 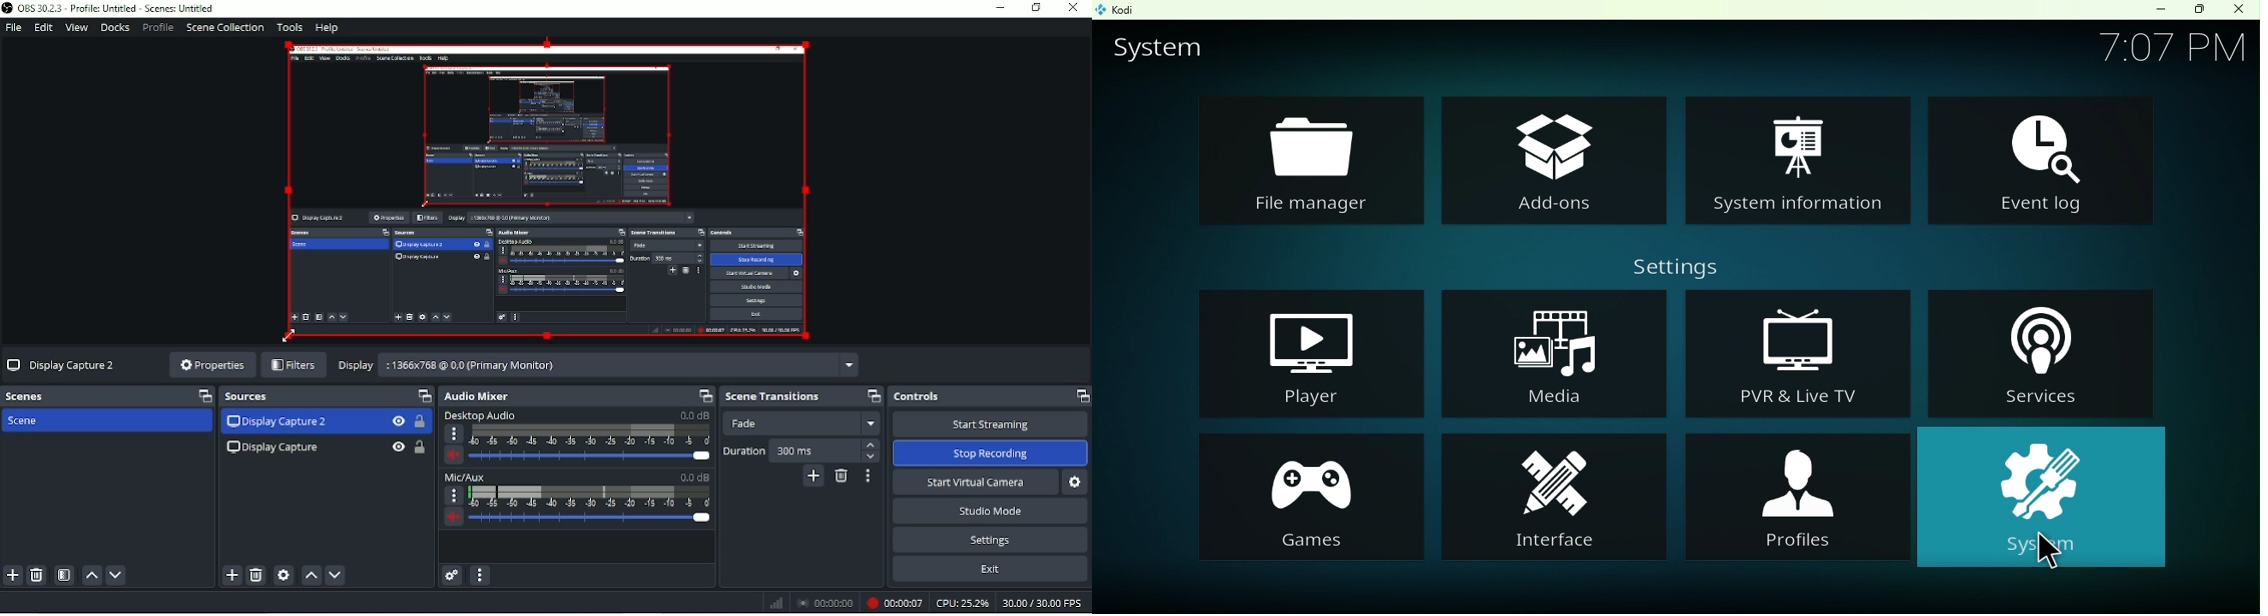 I want to click on Tools, so click(x=289, y=27).